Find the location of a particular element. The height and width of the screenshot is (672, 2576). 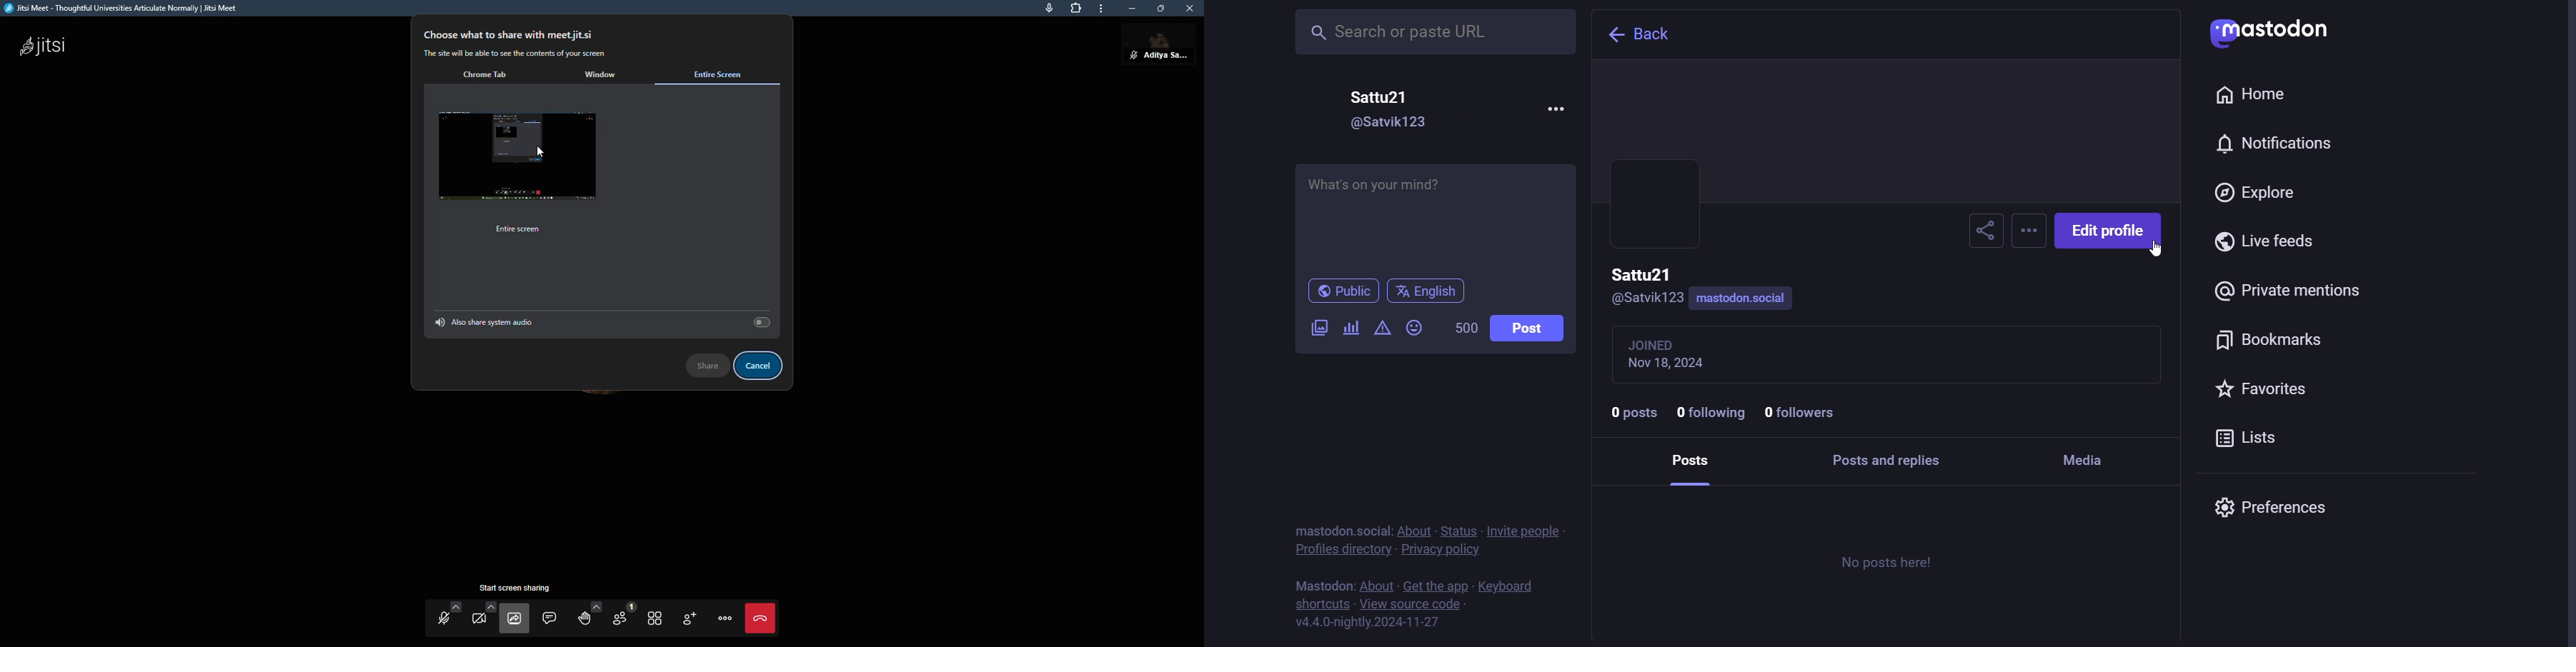

keyboard is located at coordinates (1510, 586).